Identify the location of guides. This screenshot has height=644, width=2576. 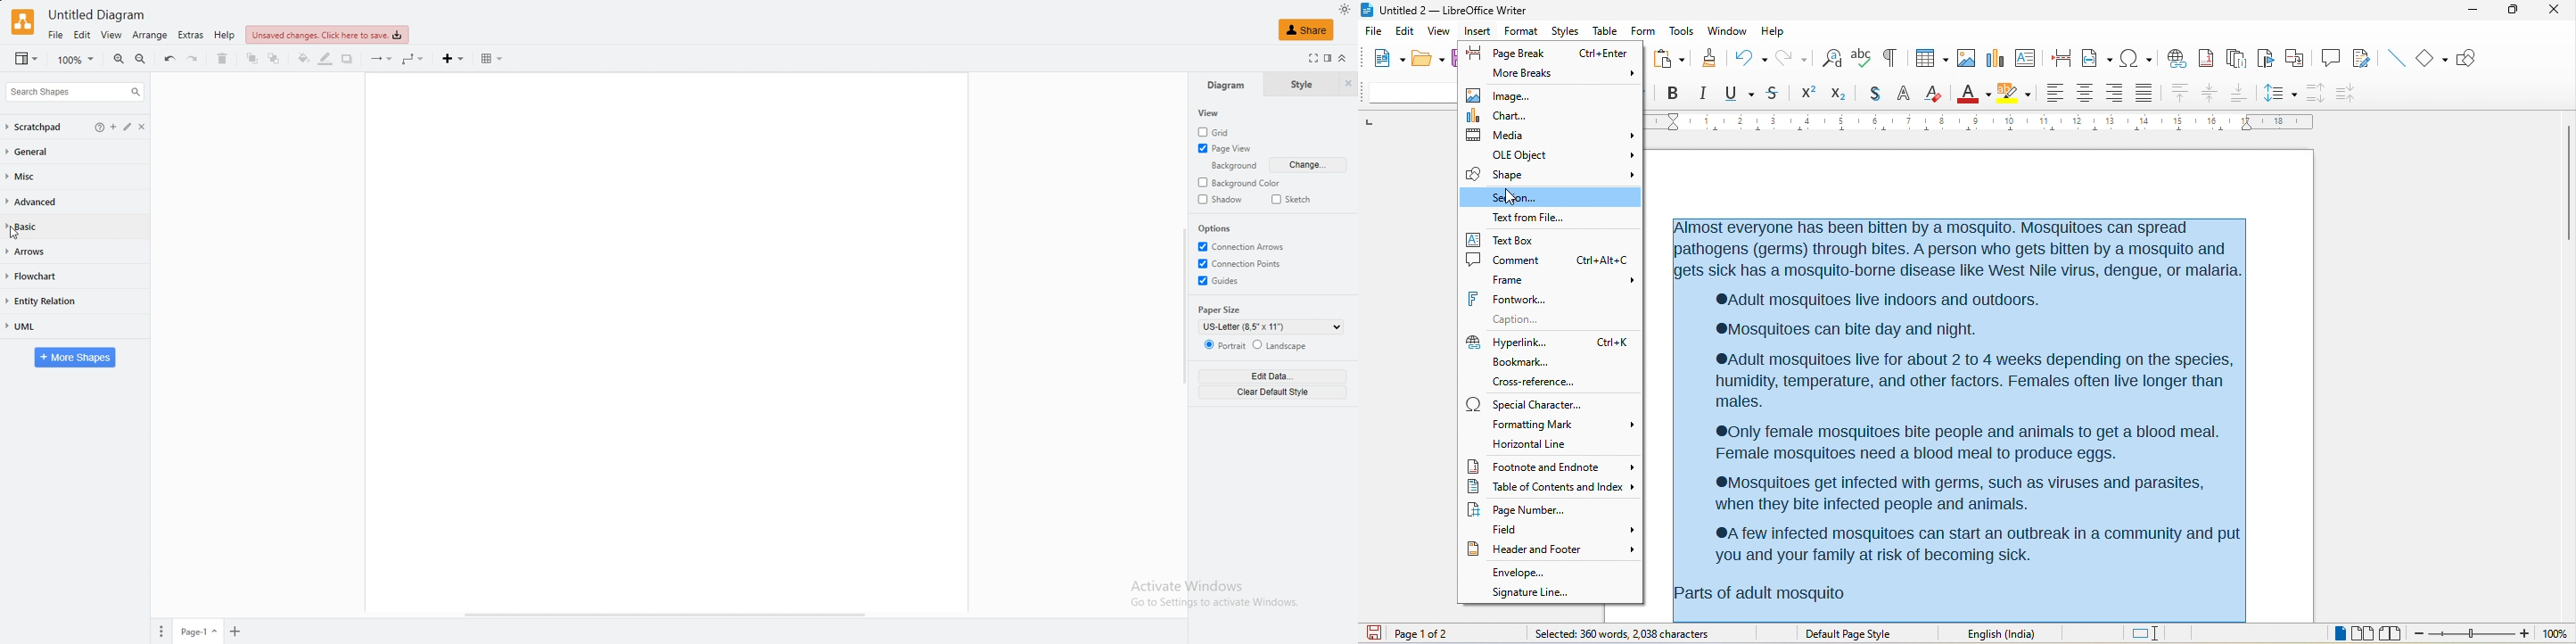
(1220, 280).